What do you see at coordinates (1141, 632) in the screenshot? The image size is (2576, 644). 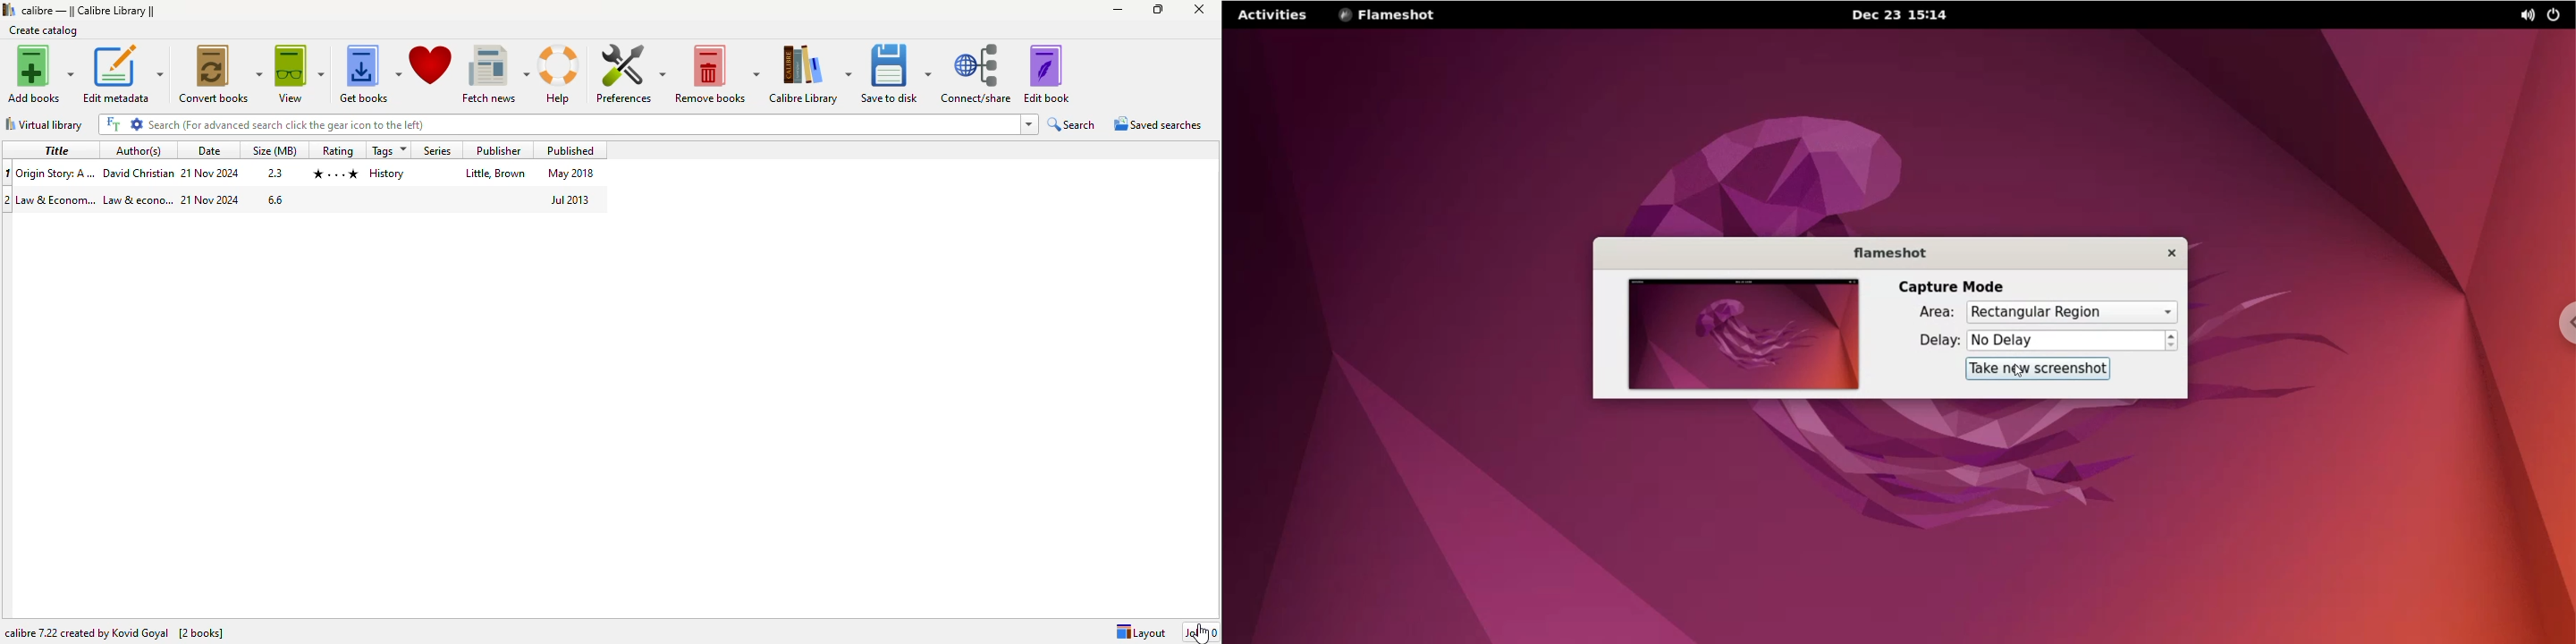 I see `layout` at bounding box center [1141, 632].